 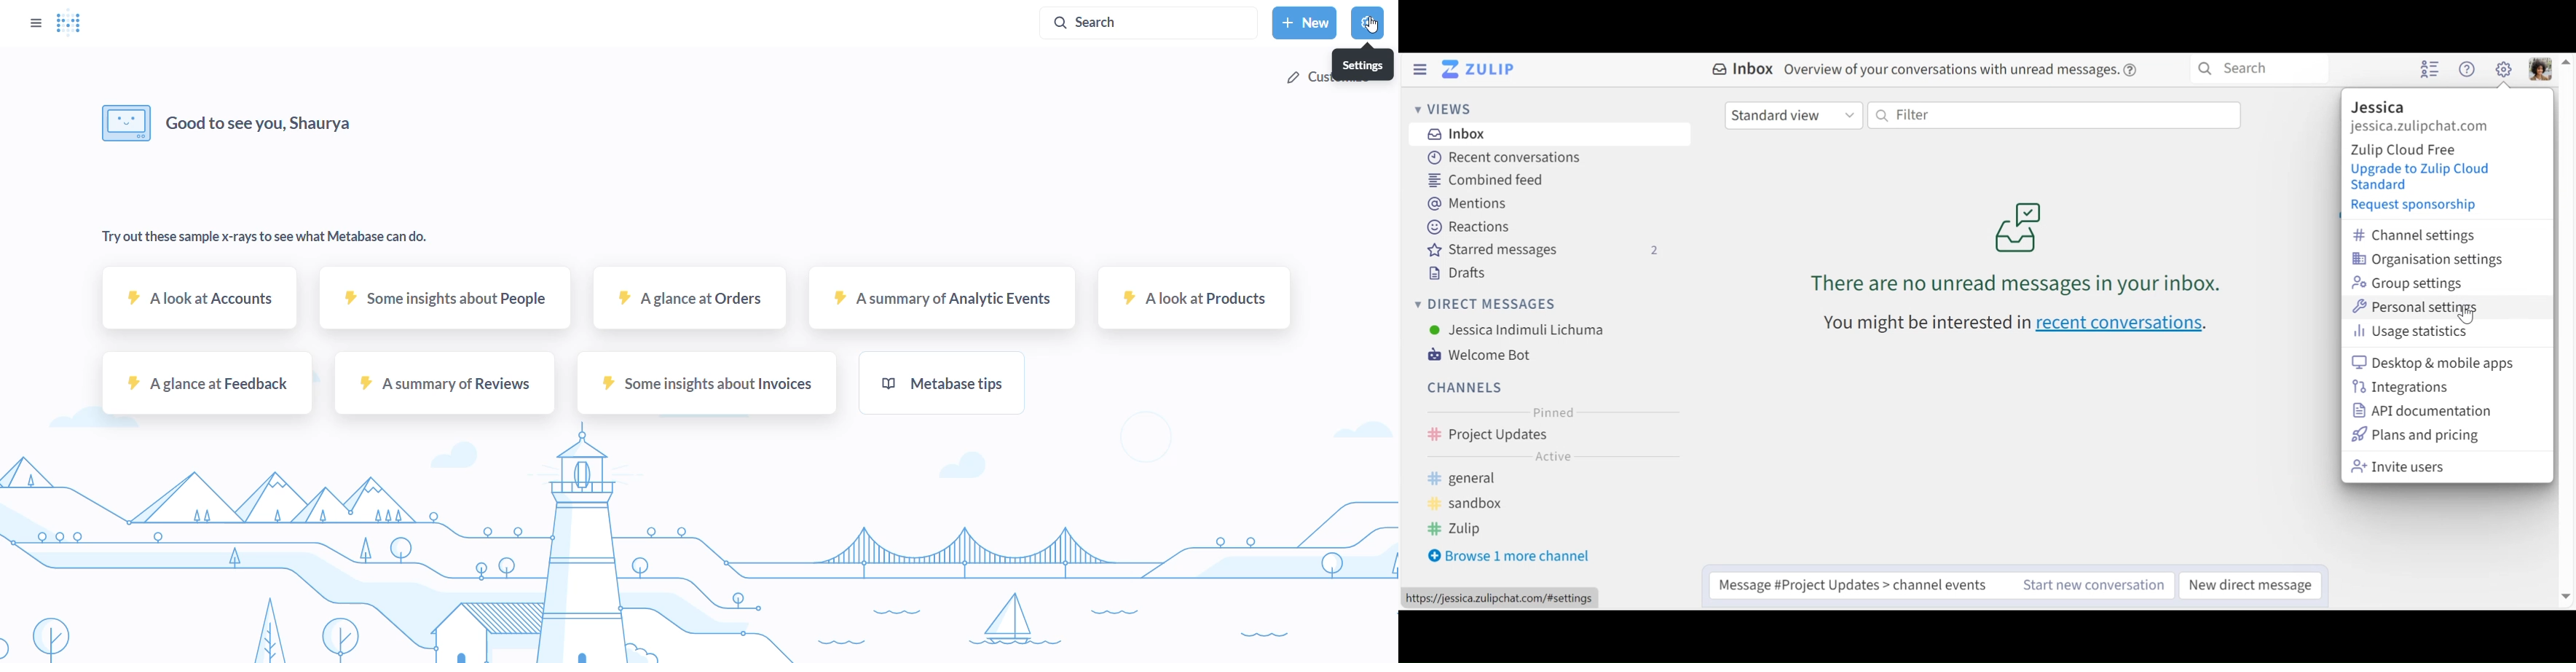 What do you see at coordinates (2467, 68) in the screenshot?
I see `Help menu` at bounding box center [2467, 68].